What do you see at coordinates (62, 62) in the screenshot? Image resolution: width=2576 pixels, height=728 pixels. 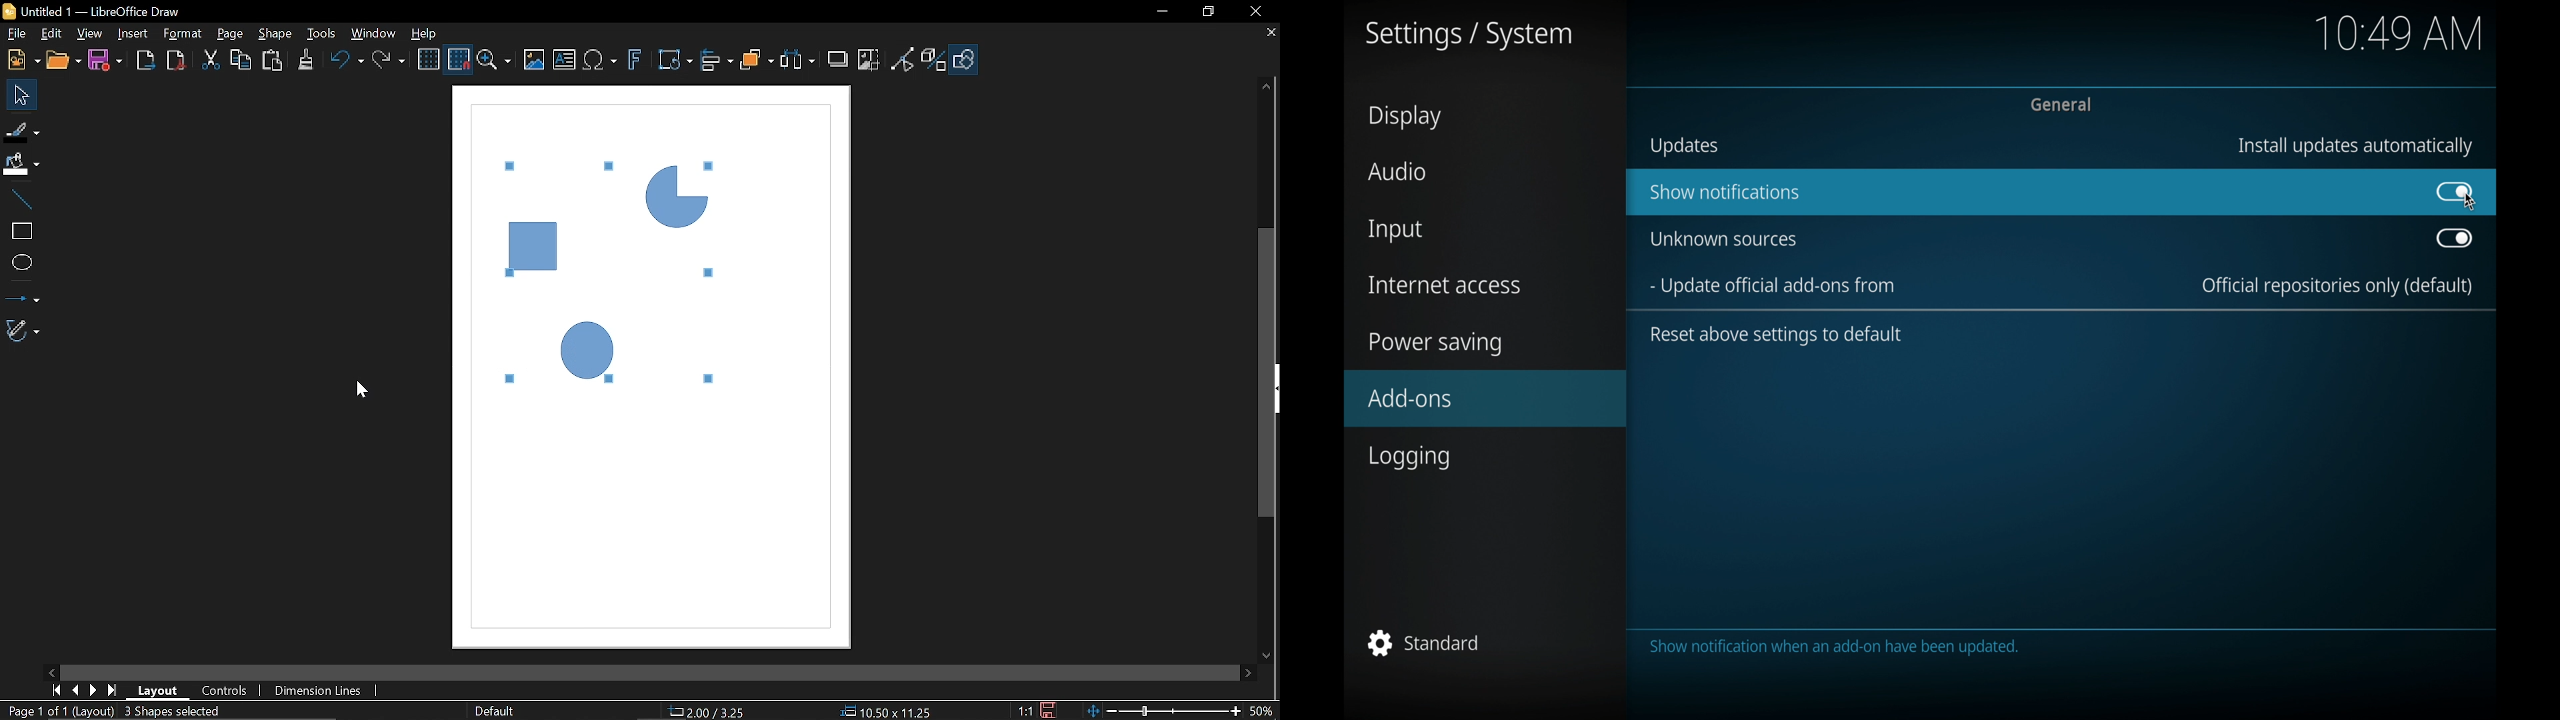 I see `Open` at bounding box center [62, 62].